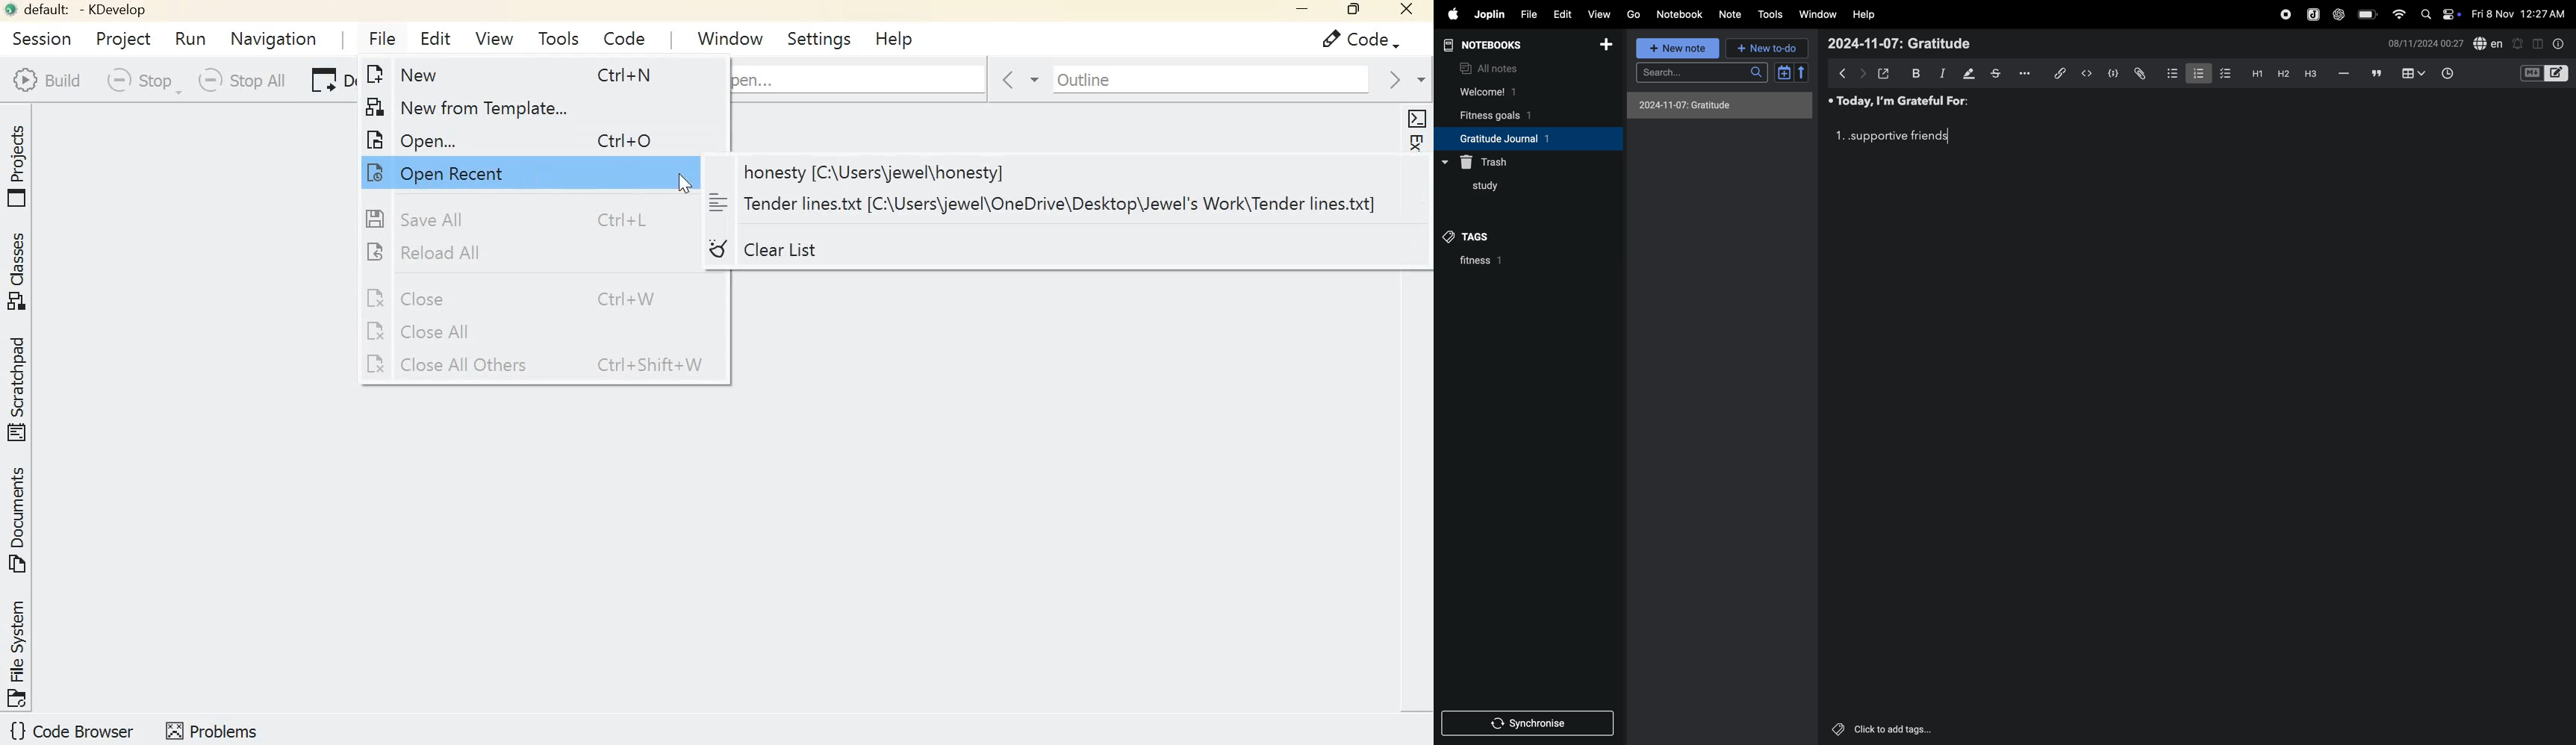 The width and height of the screenshot is (2576, 756). Describe the element at coordinates (2313, 16) in the screenshot. I see `joplin menu` at that location.